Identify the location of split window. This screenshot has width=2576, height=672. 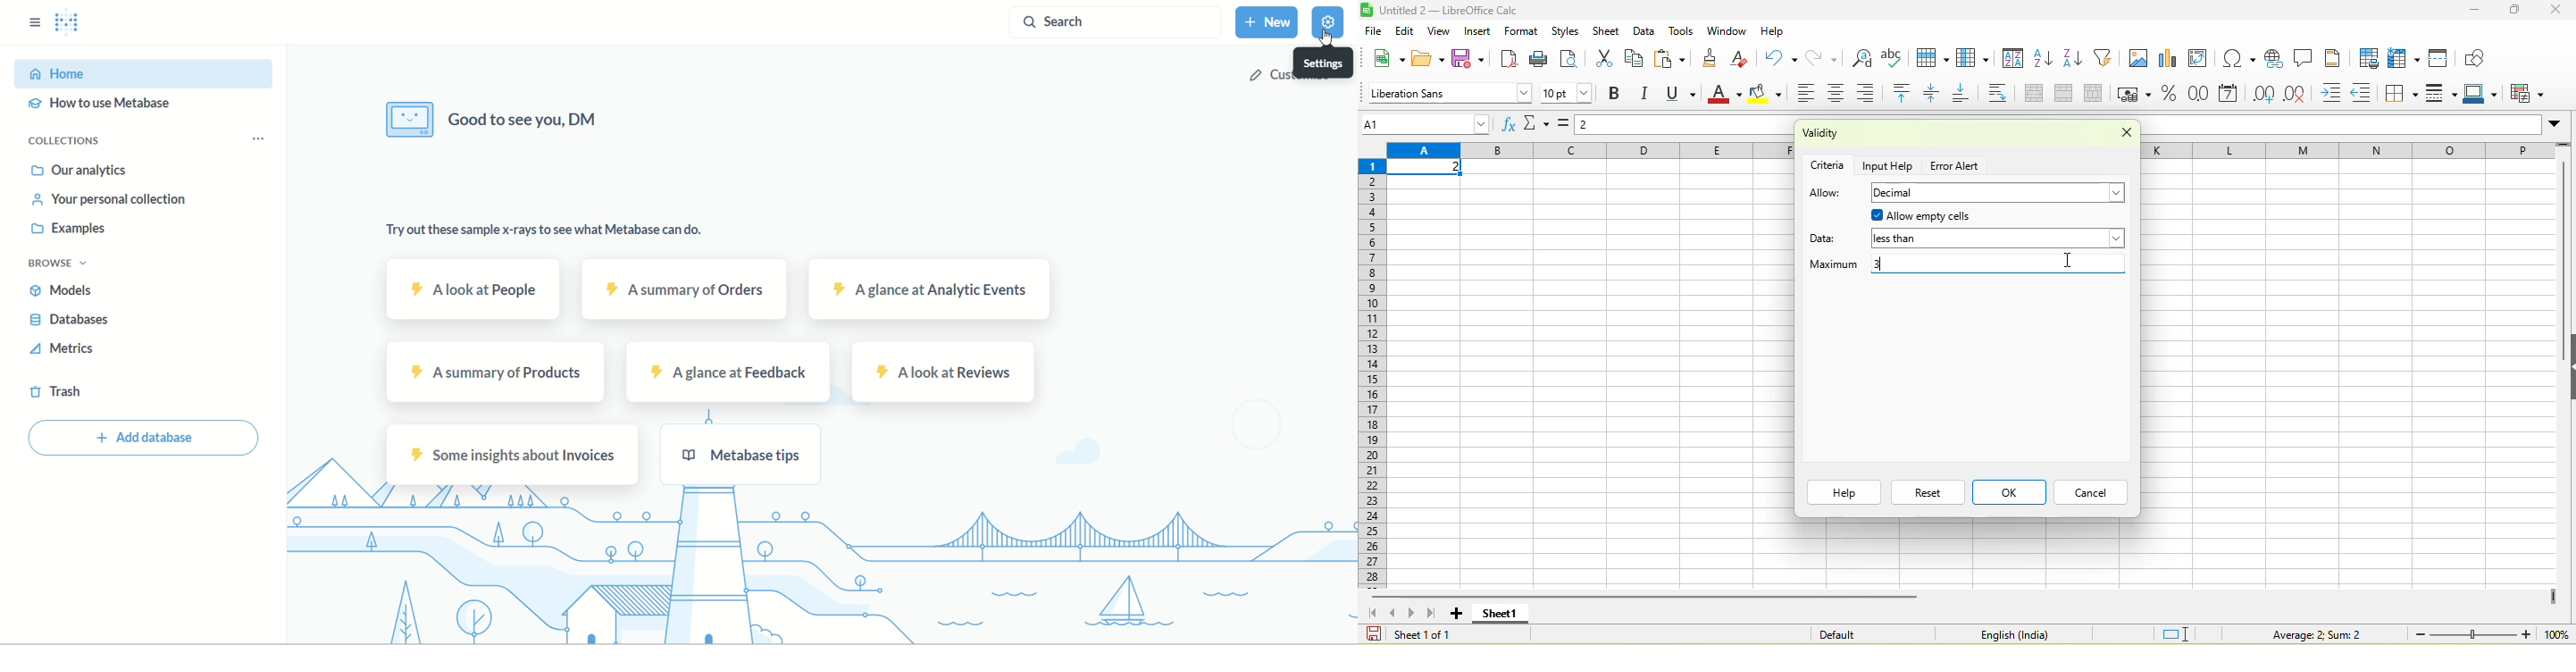
(2443, 57).